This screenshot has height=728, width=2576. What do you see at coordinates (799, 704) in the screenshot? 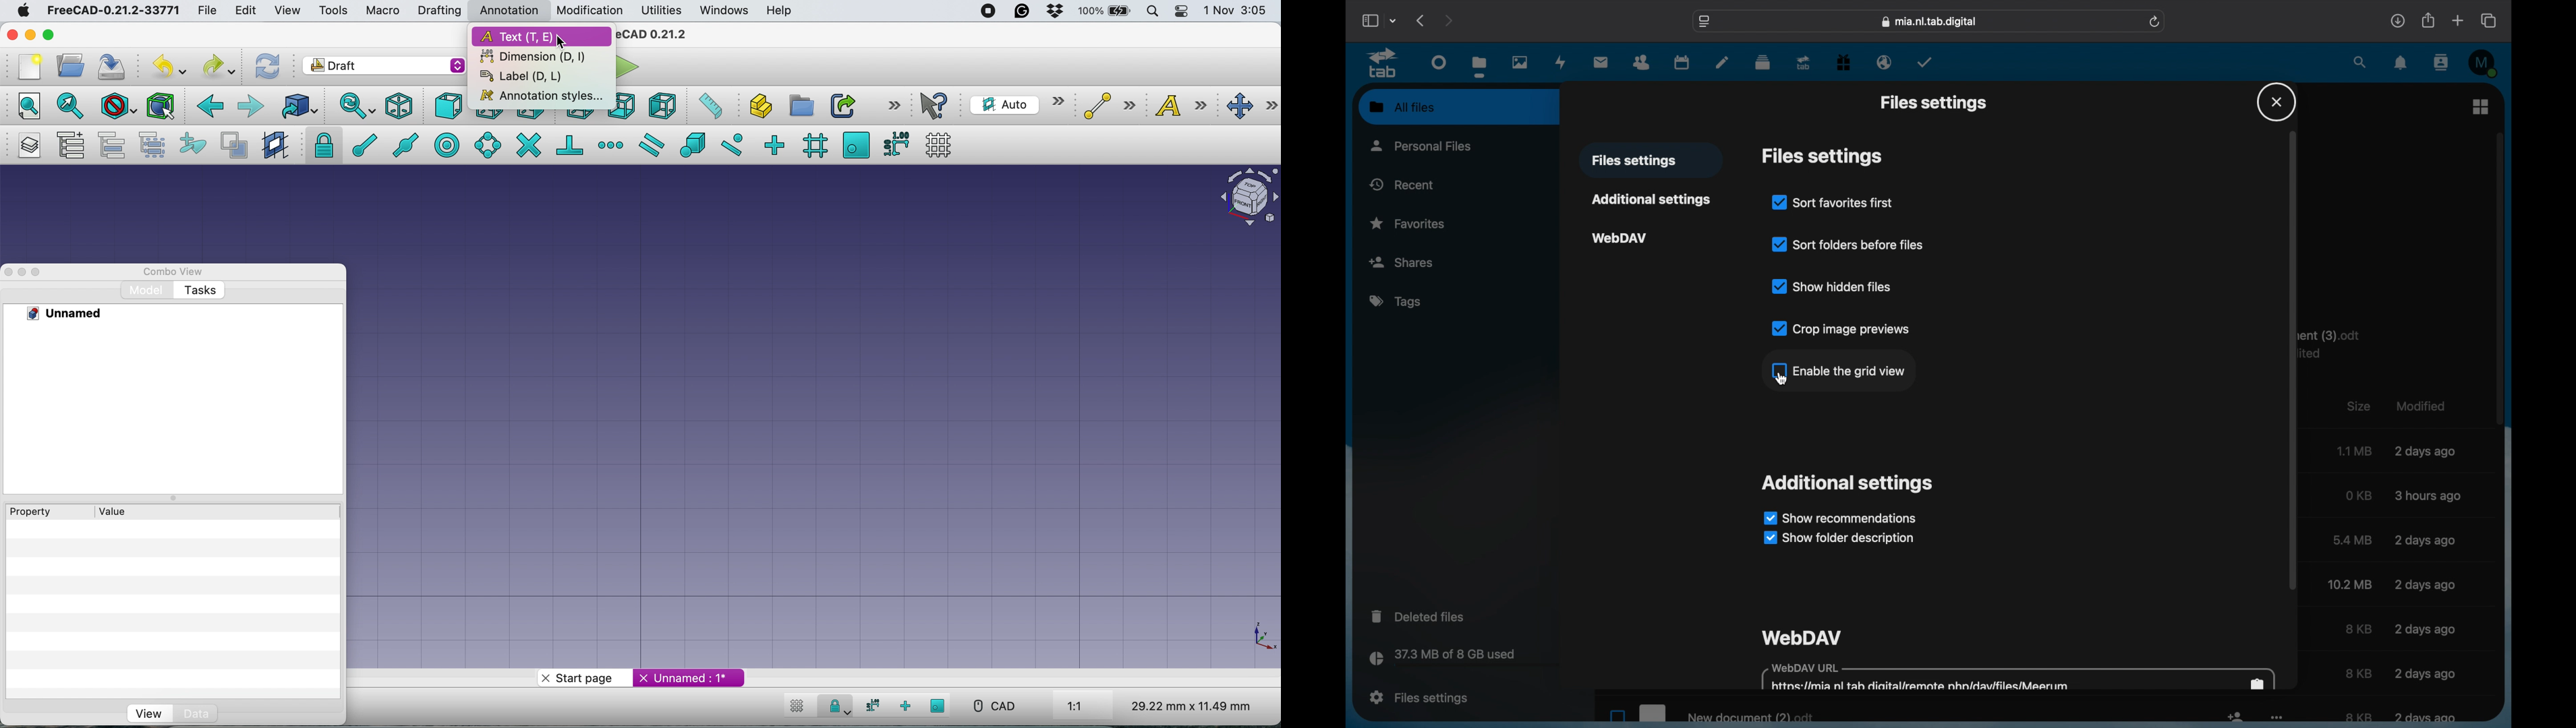
I see `toggle grid` at bounding box center [799, 704].